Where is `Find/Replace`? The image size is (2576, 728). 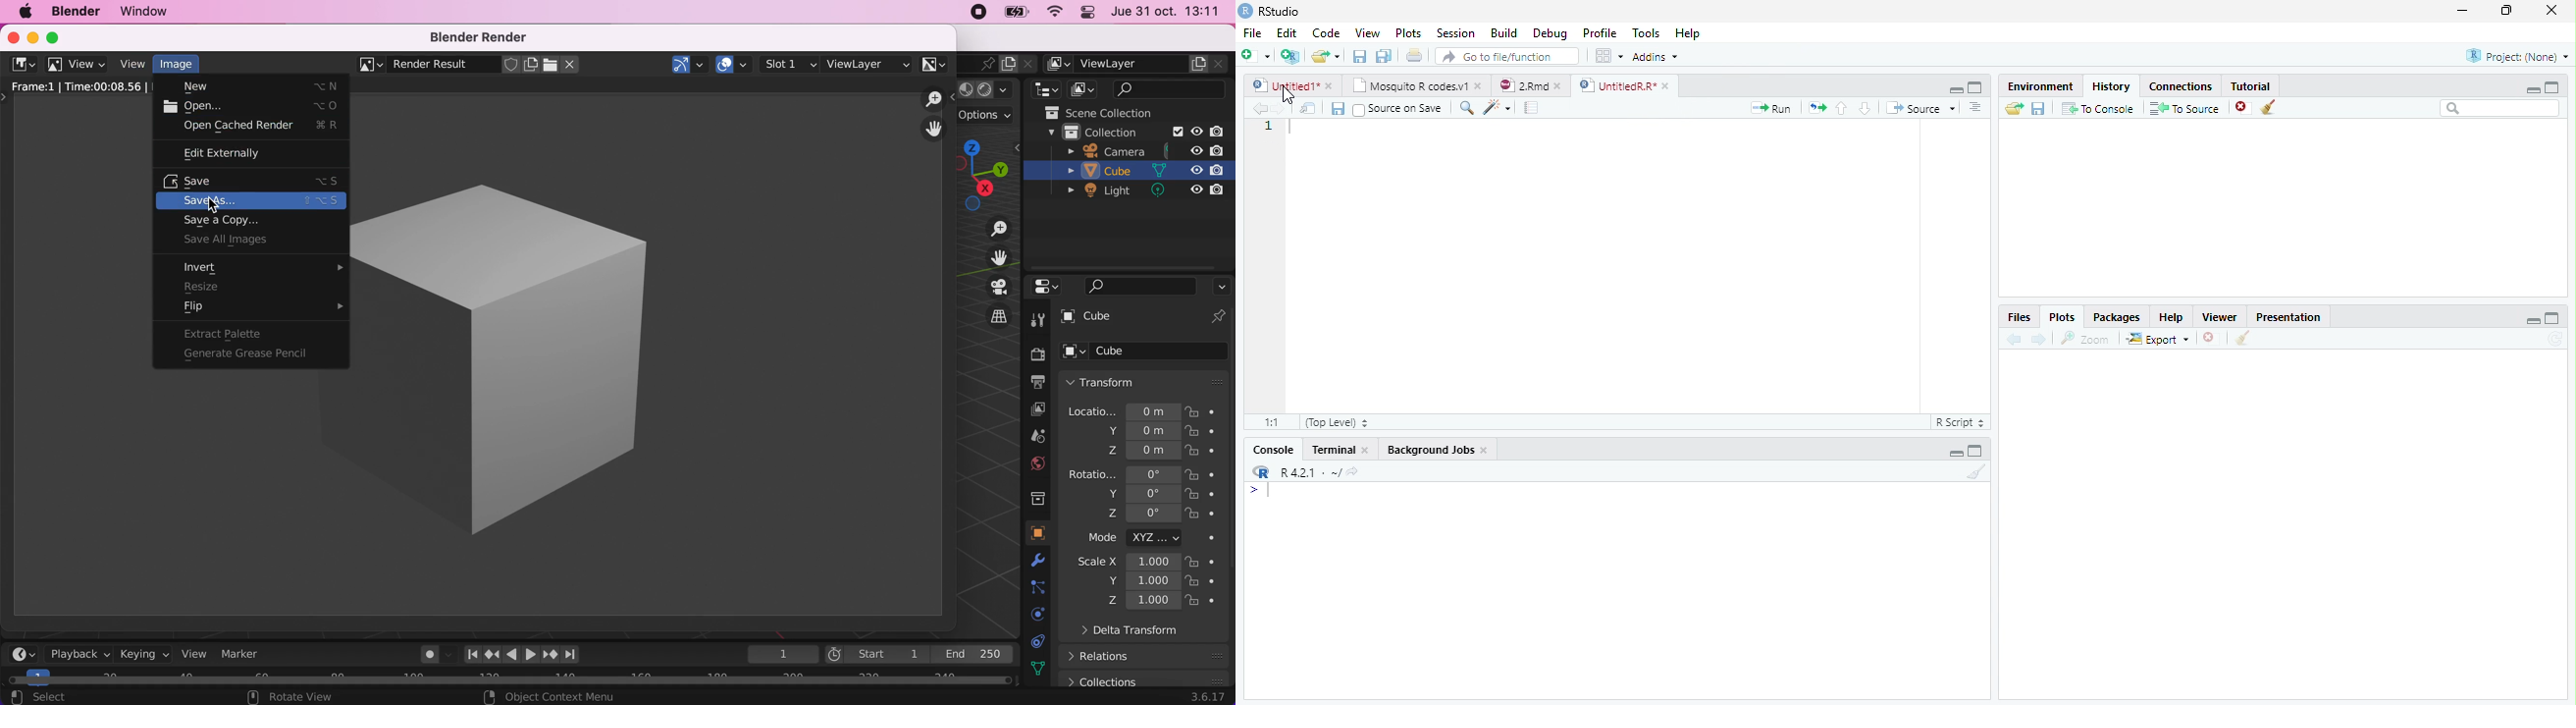 Find/Replace is located at coordinates (1464, 108).